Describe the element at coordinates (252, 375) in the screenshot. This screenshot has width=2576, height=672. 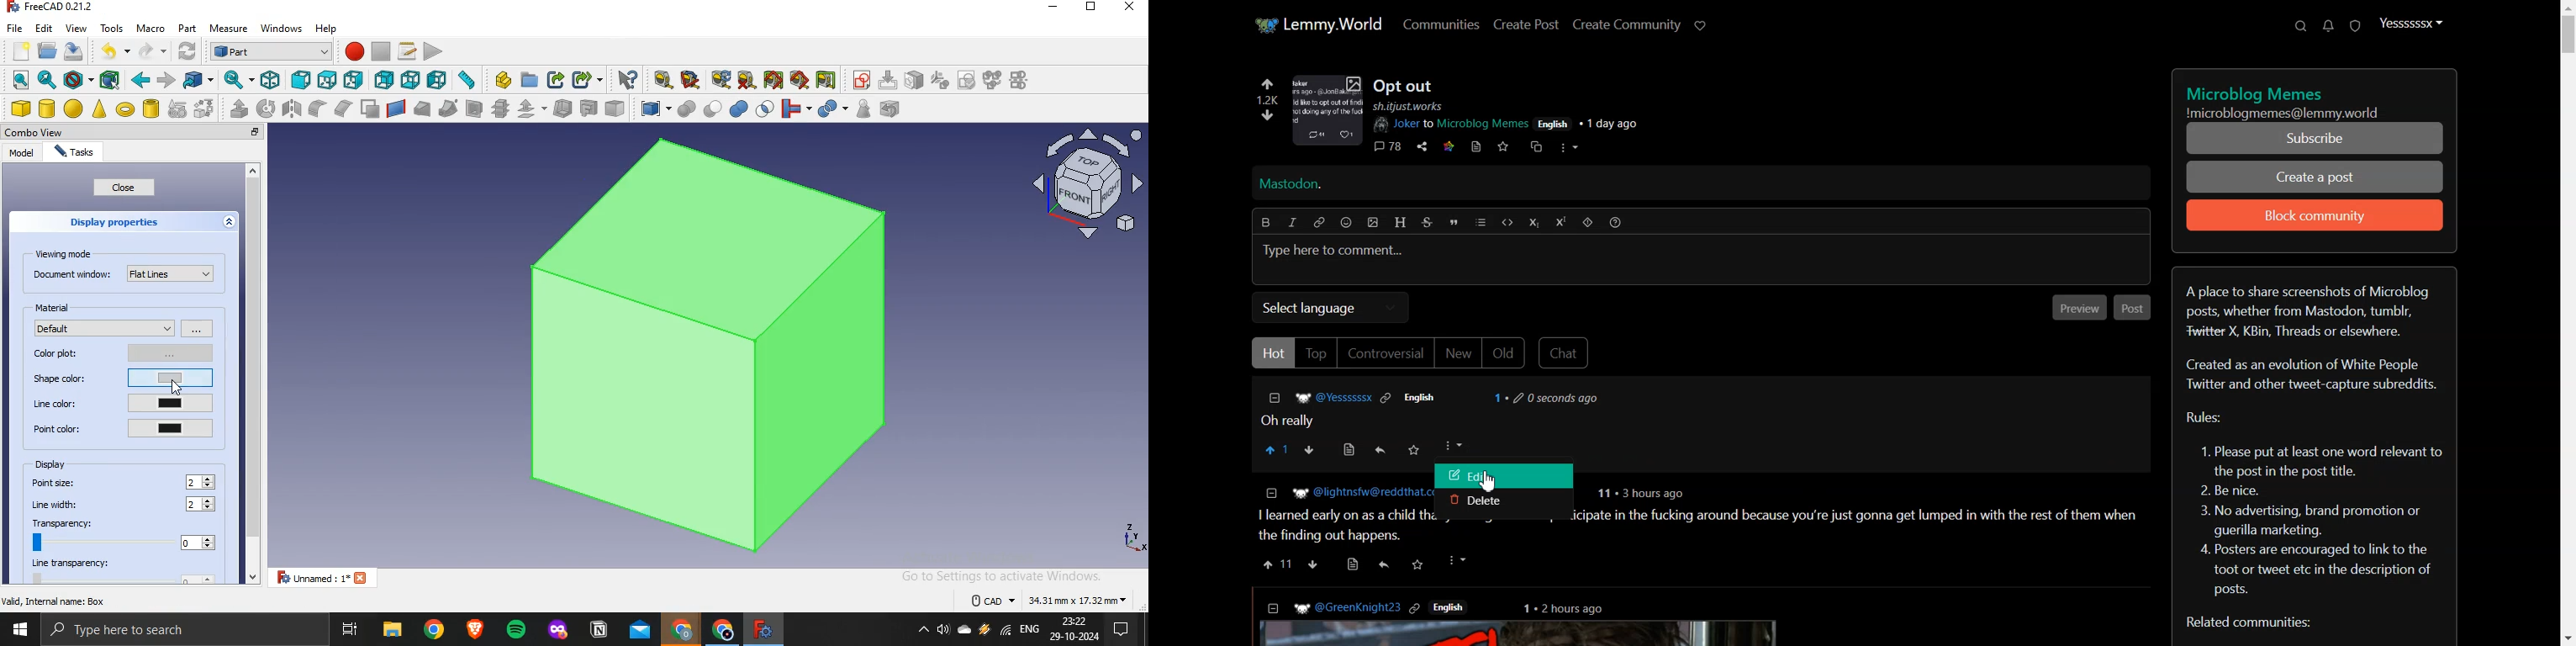
I see `scrollbar` at that location.